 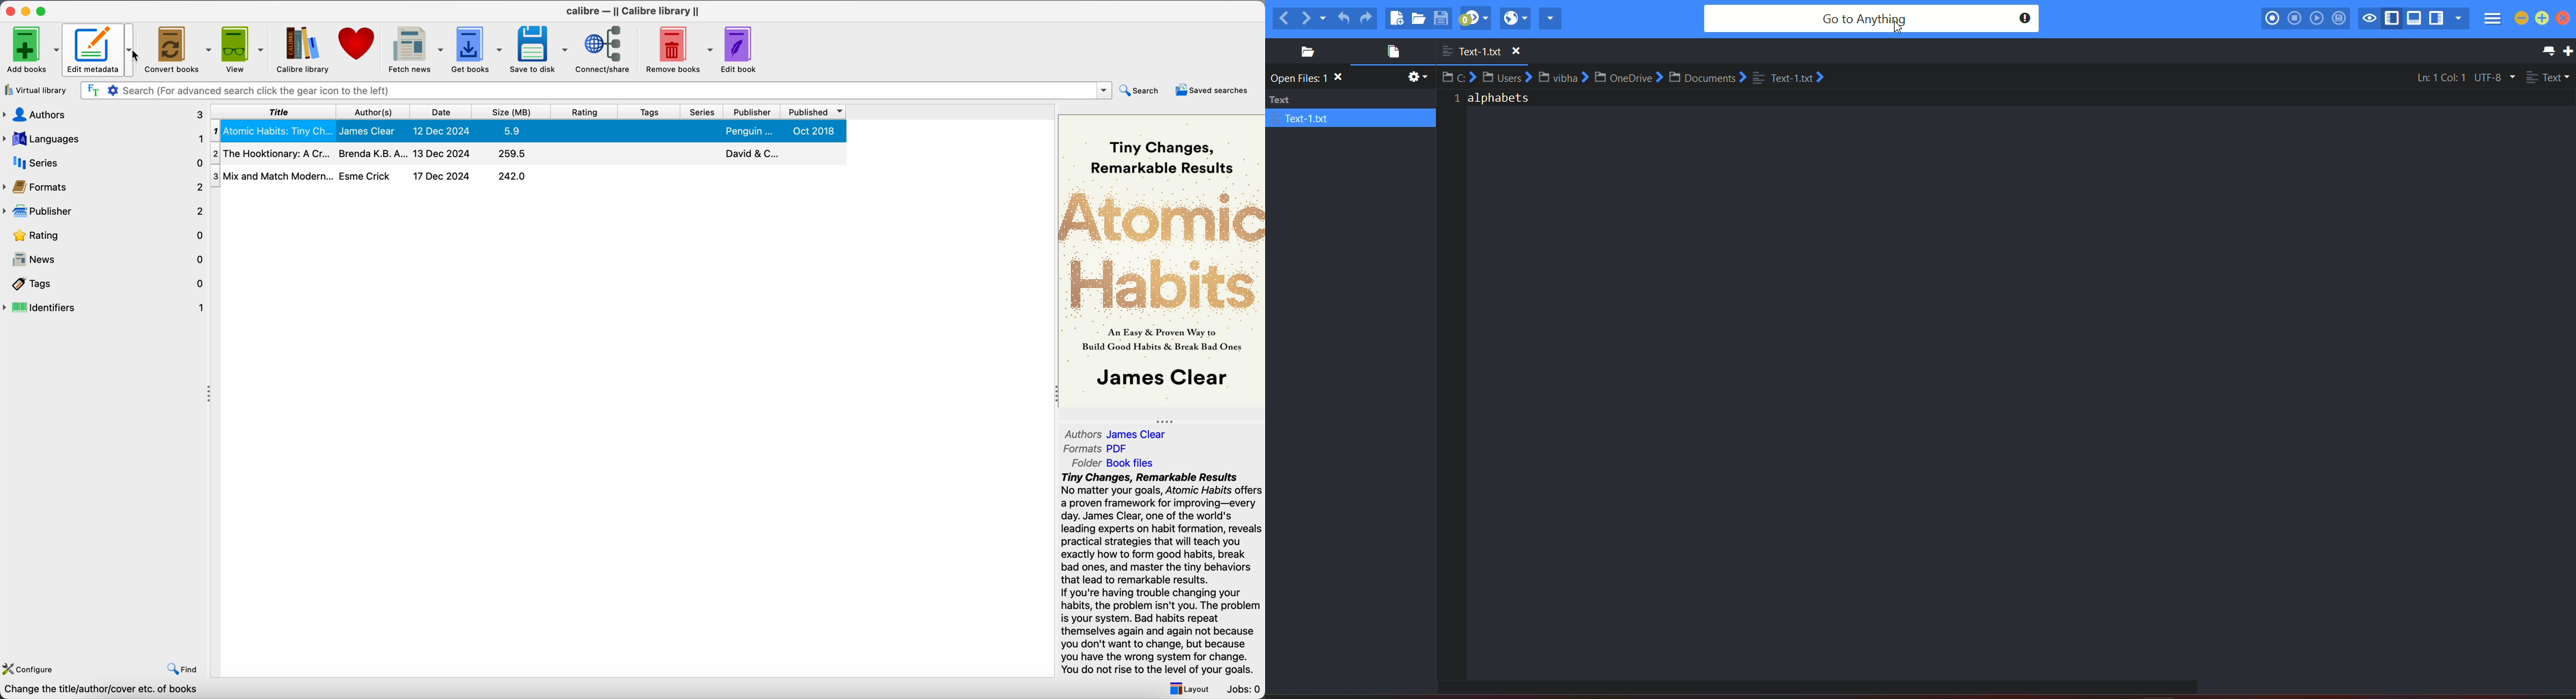 What do you see at coordinates (183, 670) in the screenshot?
I see `find` at bounding box center [183, 670].